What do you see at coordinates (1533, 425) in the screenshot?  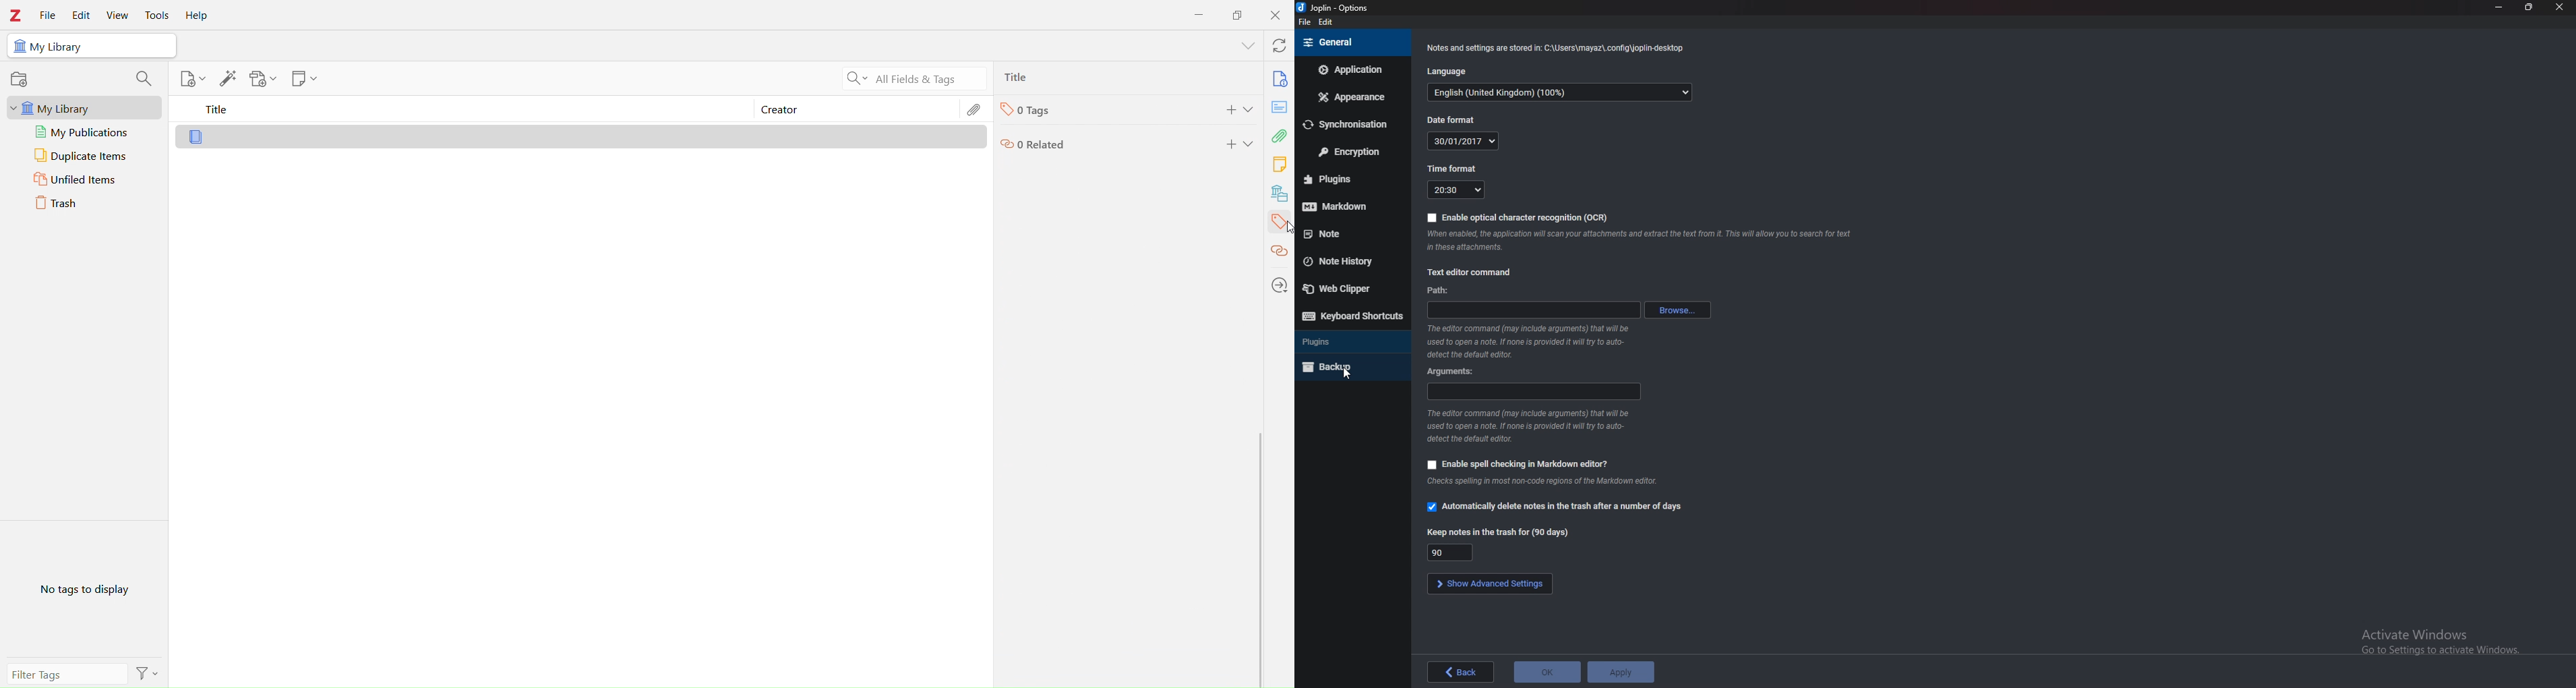 I see `Info` at bounding box center [1533, 425].